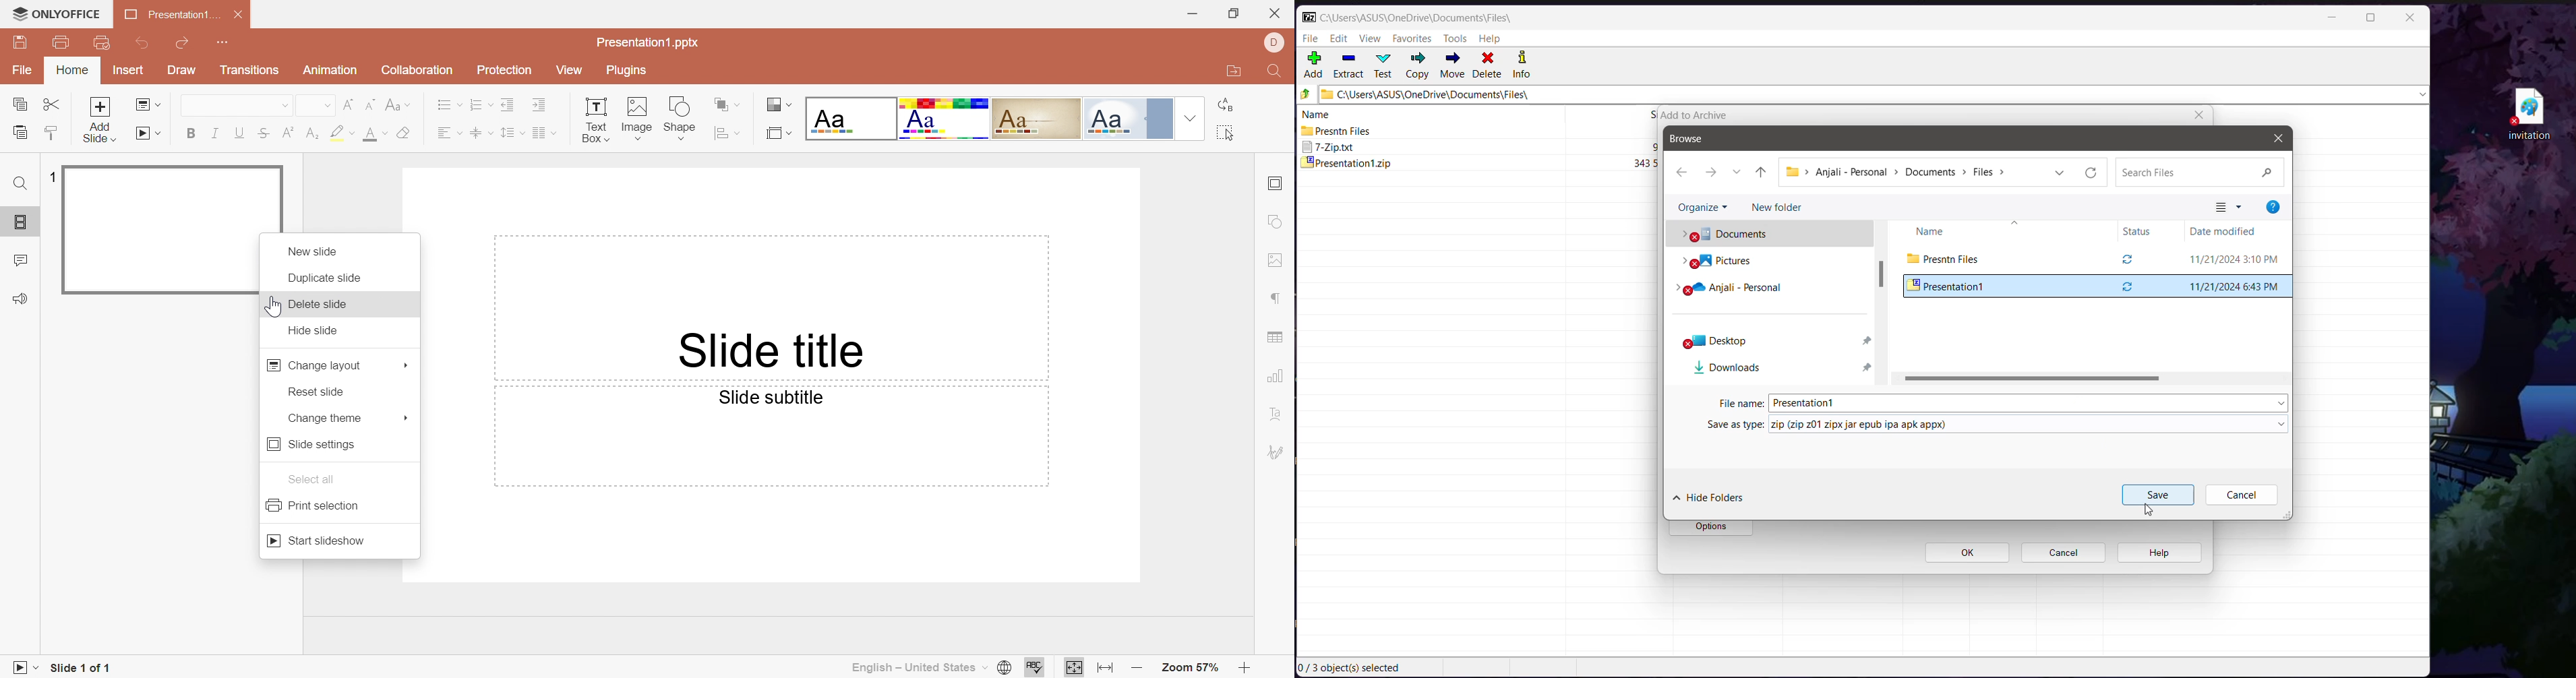  I want to click on Drop Down, so click(160, 133).